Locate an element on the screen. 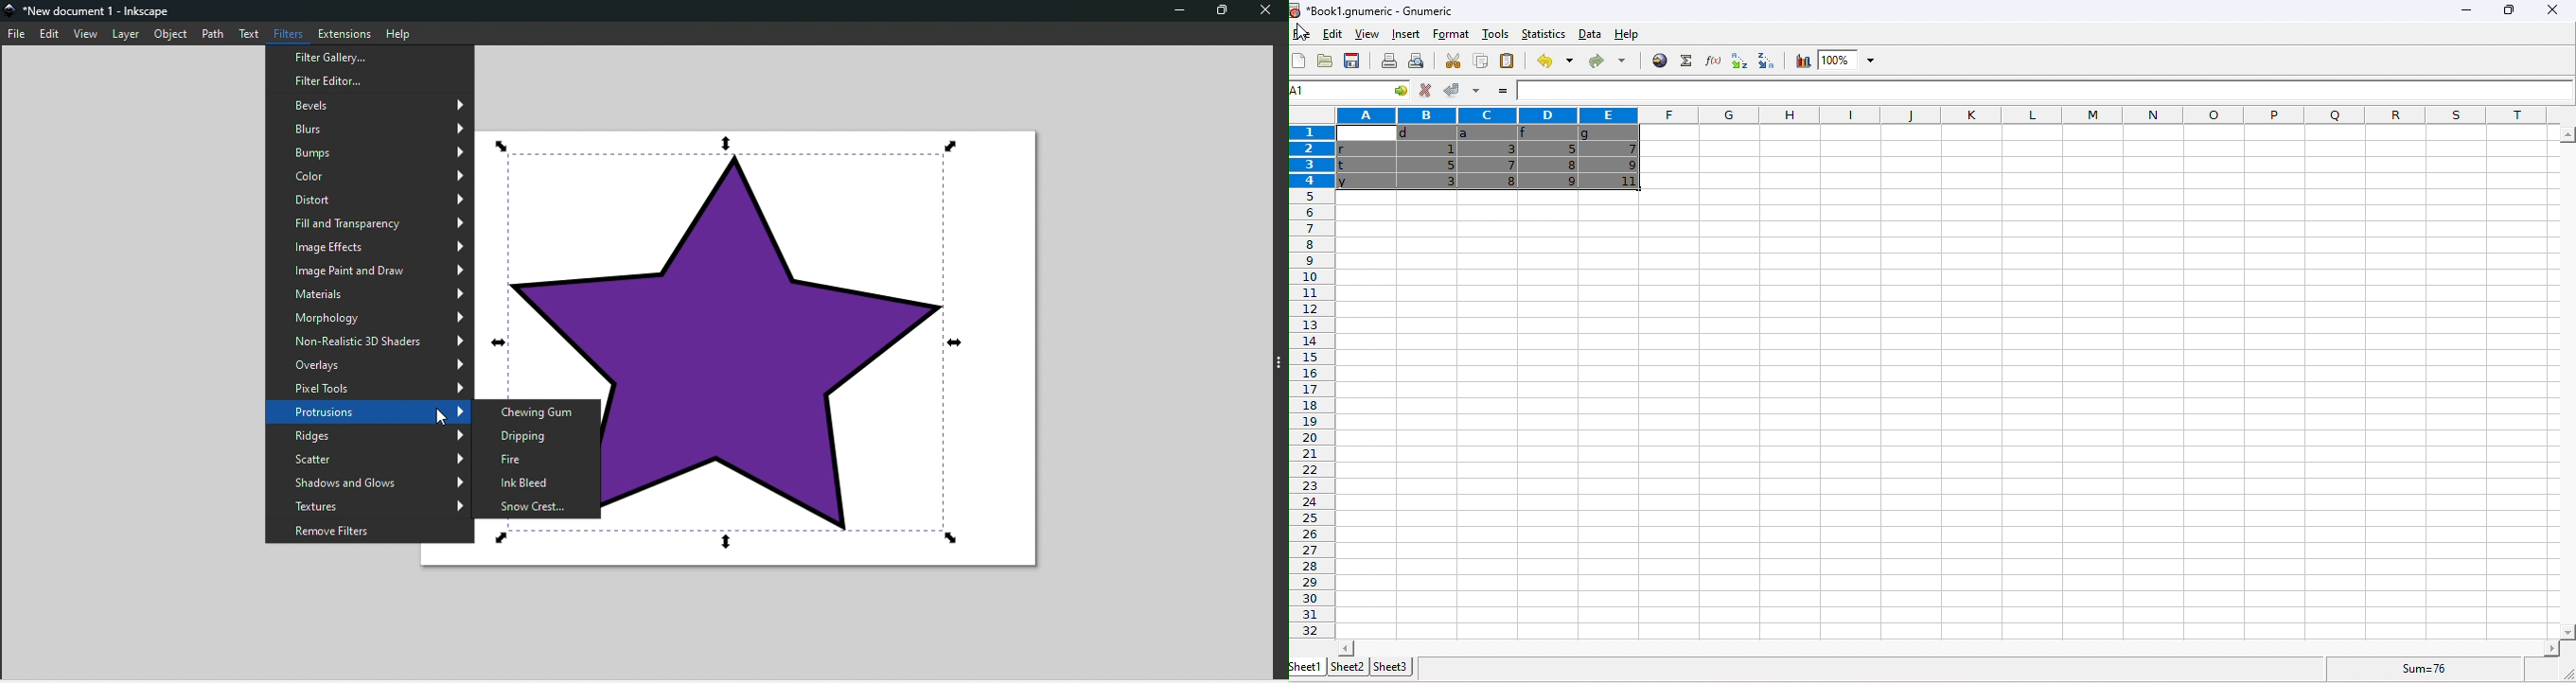 The width and height of the screenshot is (2576, 700). view is located at coordinates (1365, 36).